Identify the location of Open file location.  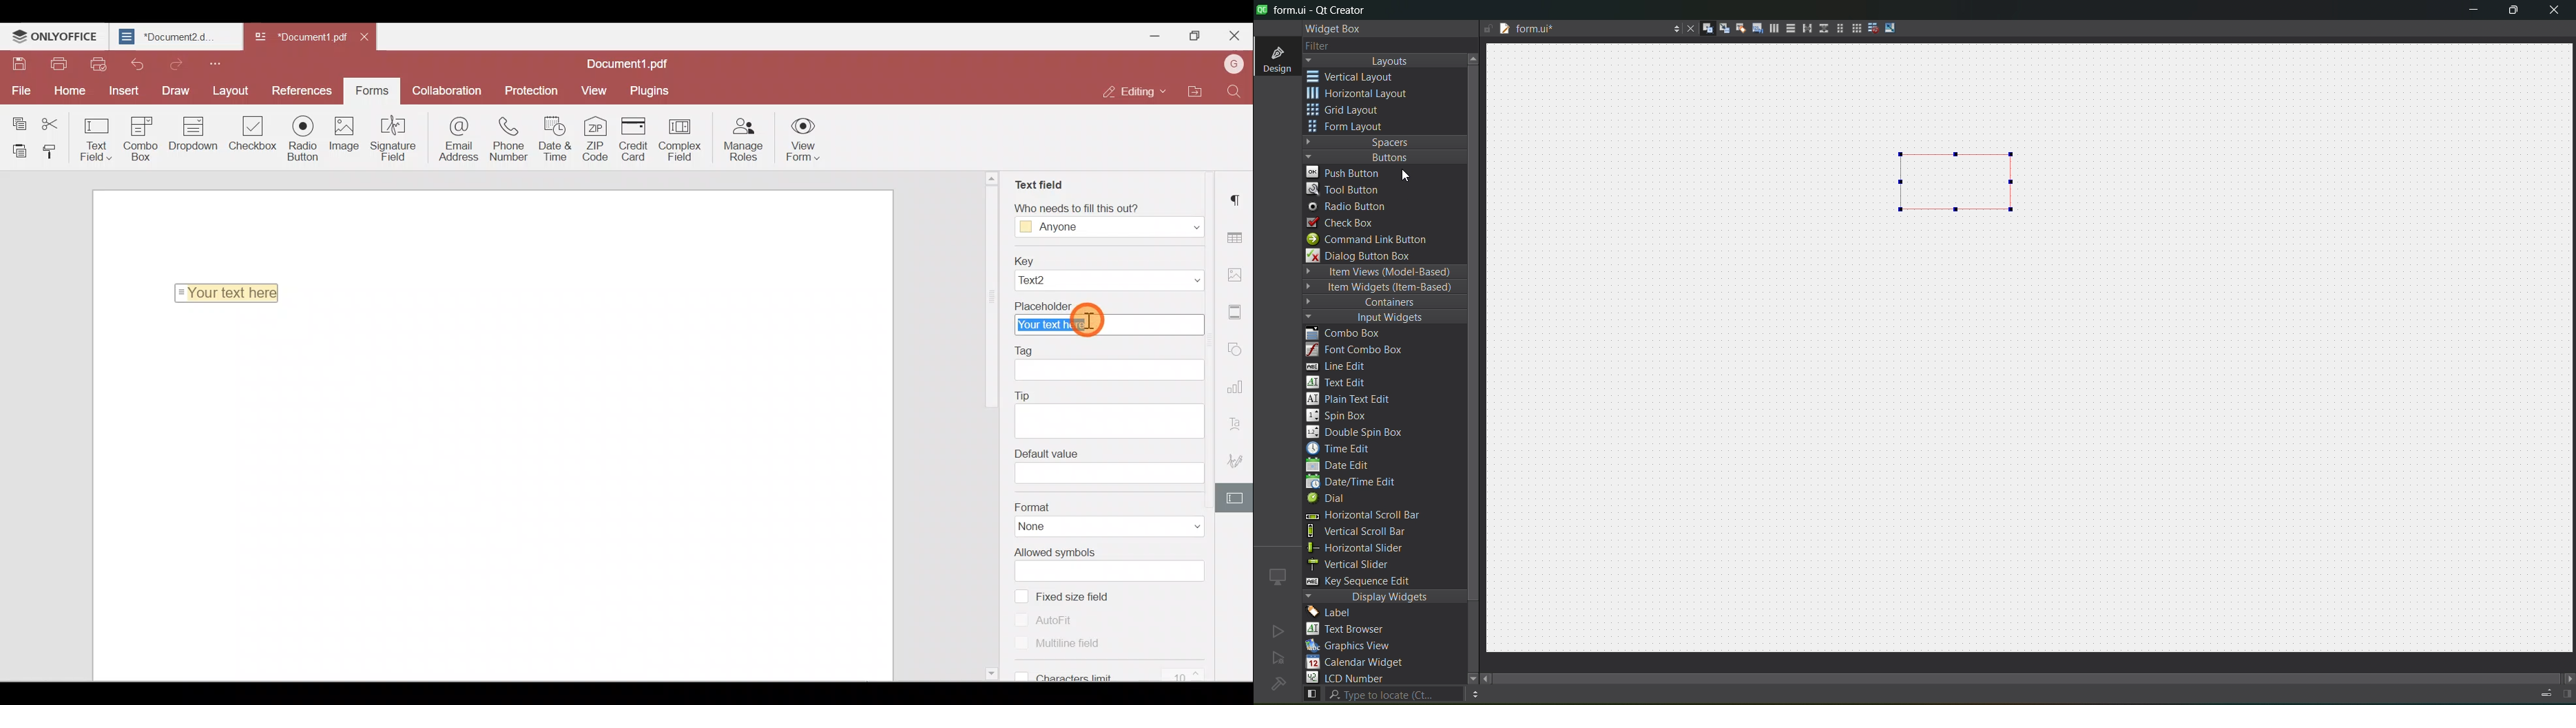
(1191, 91).